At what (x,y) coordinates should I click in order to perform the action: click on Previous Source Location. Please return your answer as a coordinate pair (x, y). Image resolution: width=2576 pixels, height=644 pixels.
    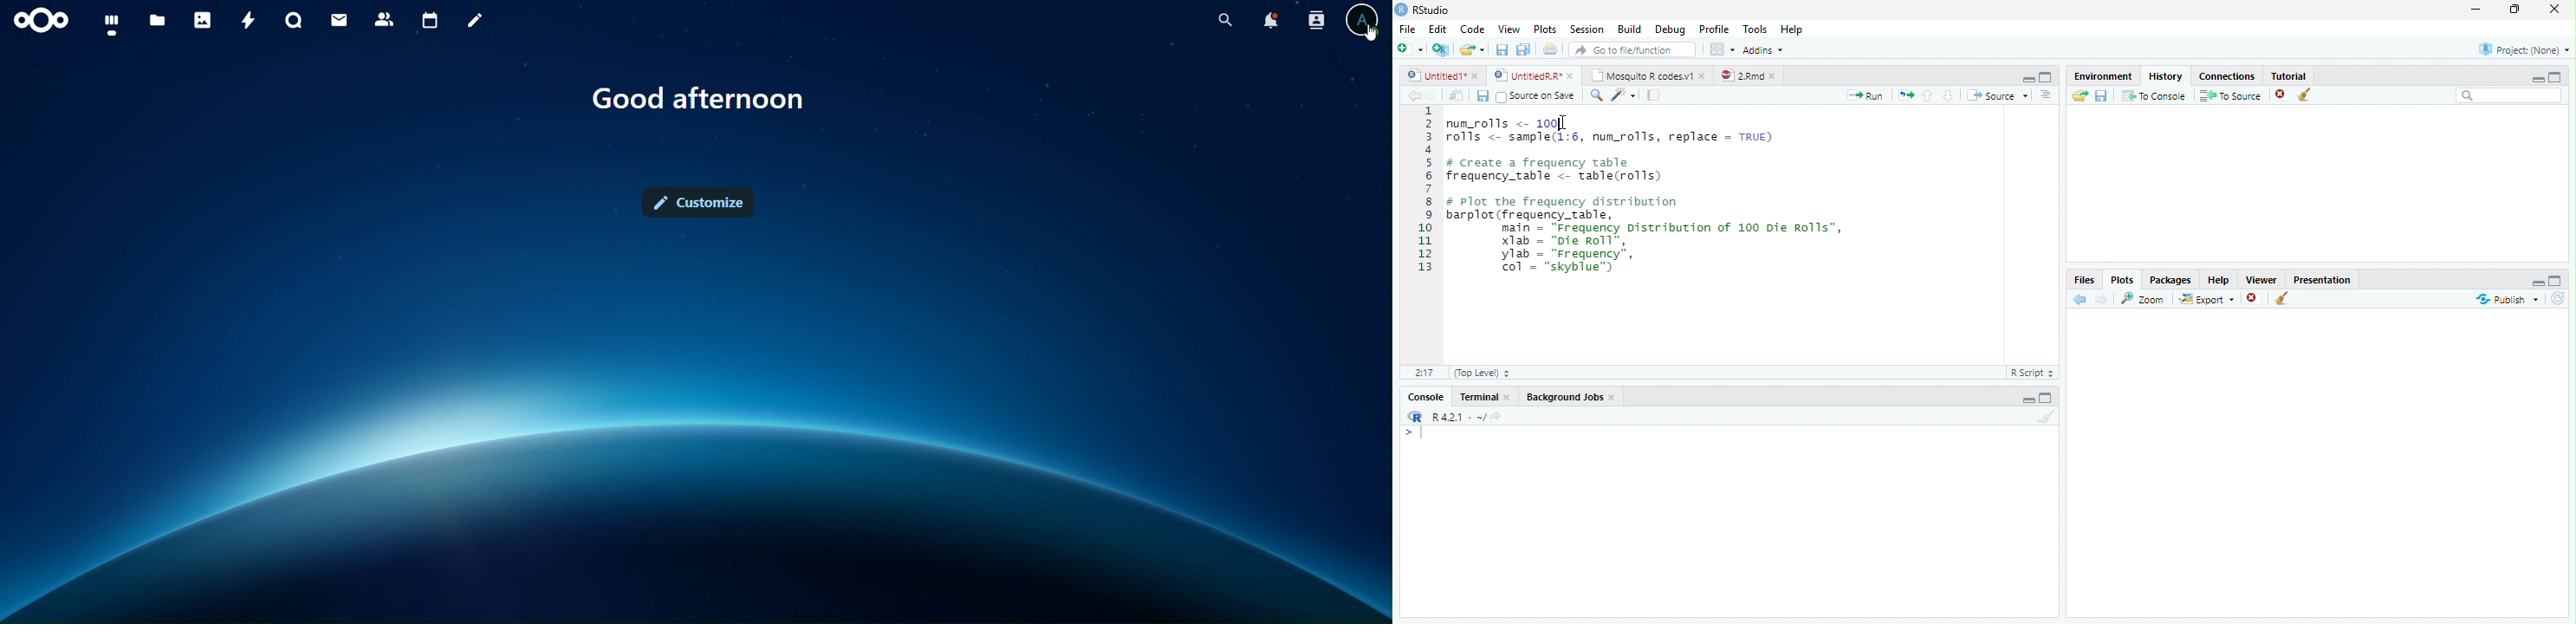
    Looking at the image, I should click on (1411, 95).